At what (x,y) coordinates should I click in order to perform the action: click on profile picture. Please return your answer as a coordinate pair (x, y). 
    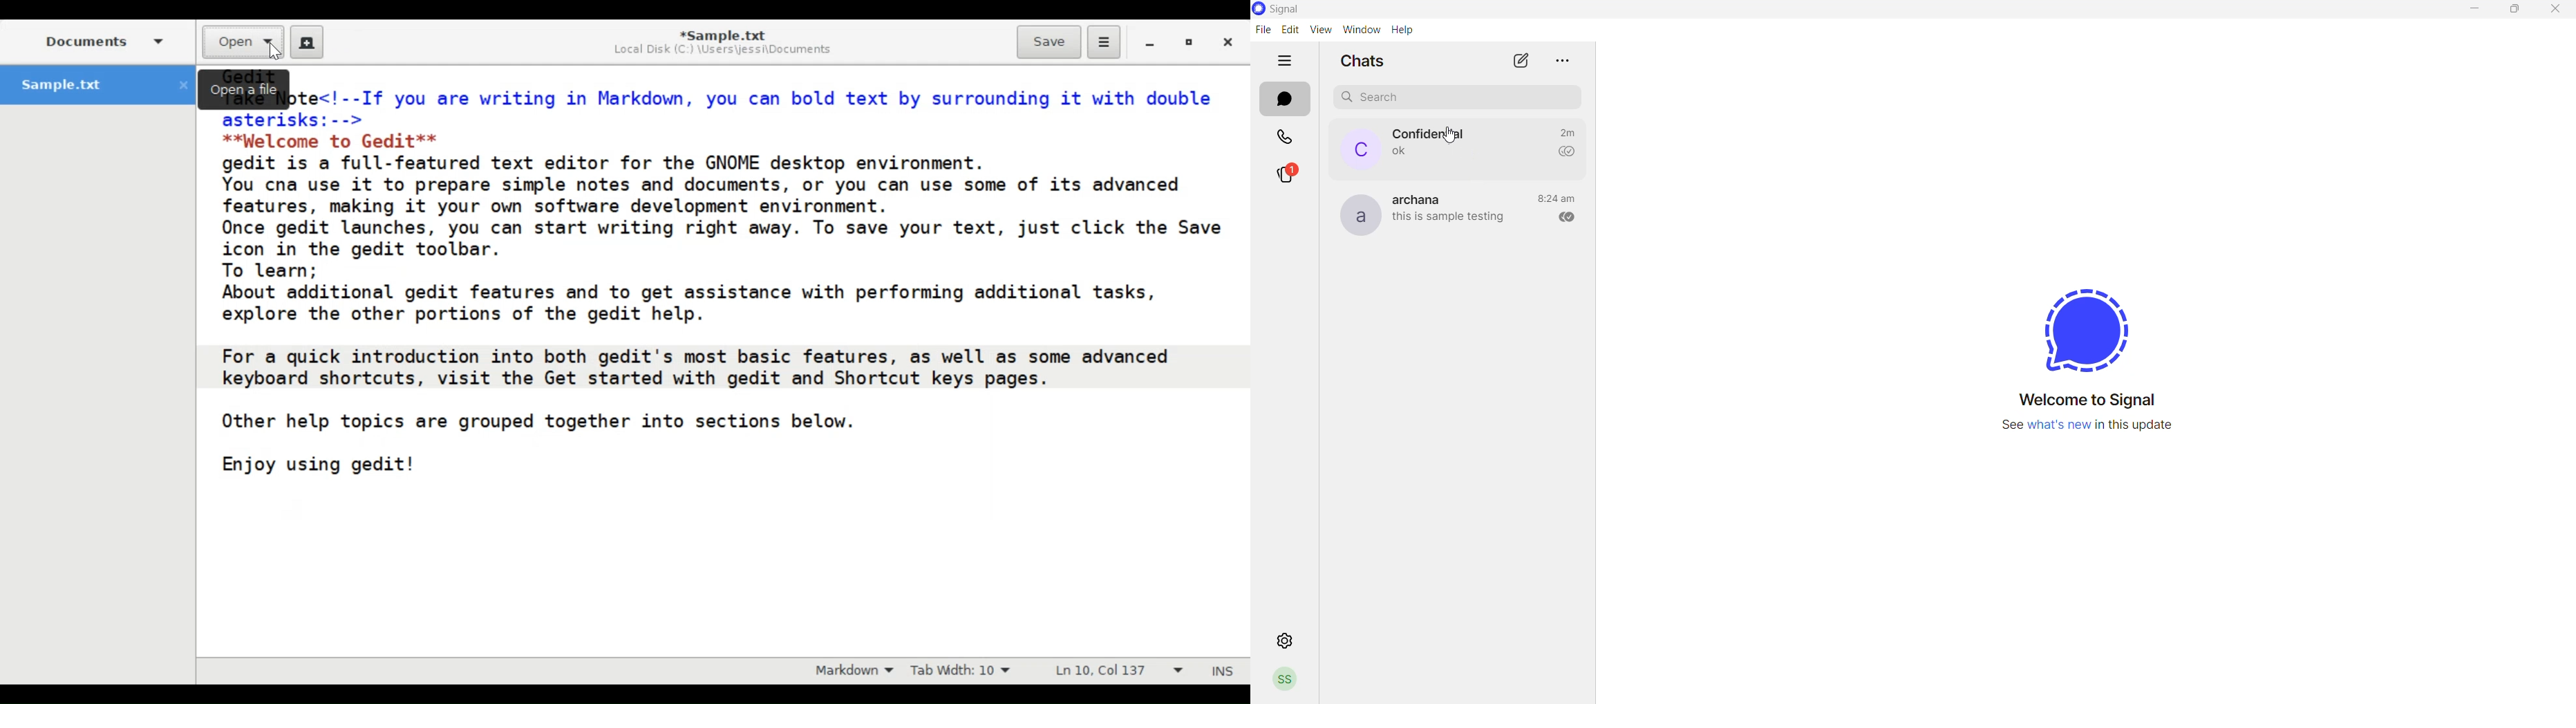
    Looking at the image, I should click on (1356, 213).